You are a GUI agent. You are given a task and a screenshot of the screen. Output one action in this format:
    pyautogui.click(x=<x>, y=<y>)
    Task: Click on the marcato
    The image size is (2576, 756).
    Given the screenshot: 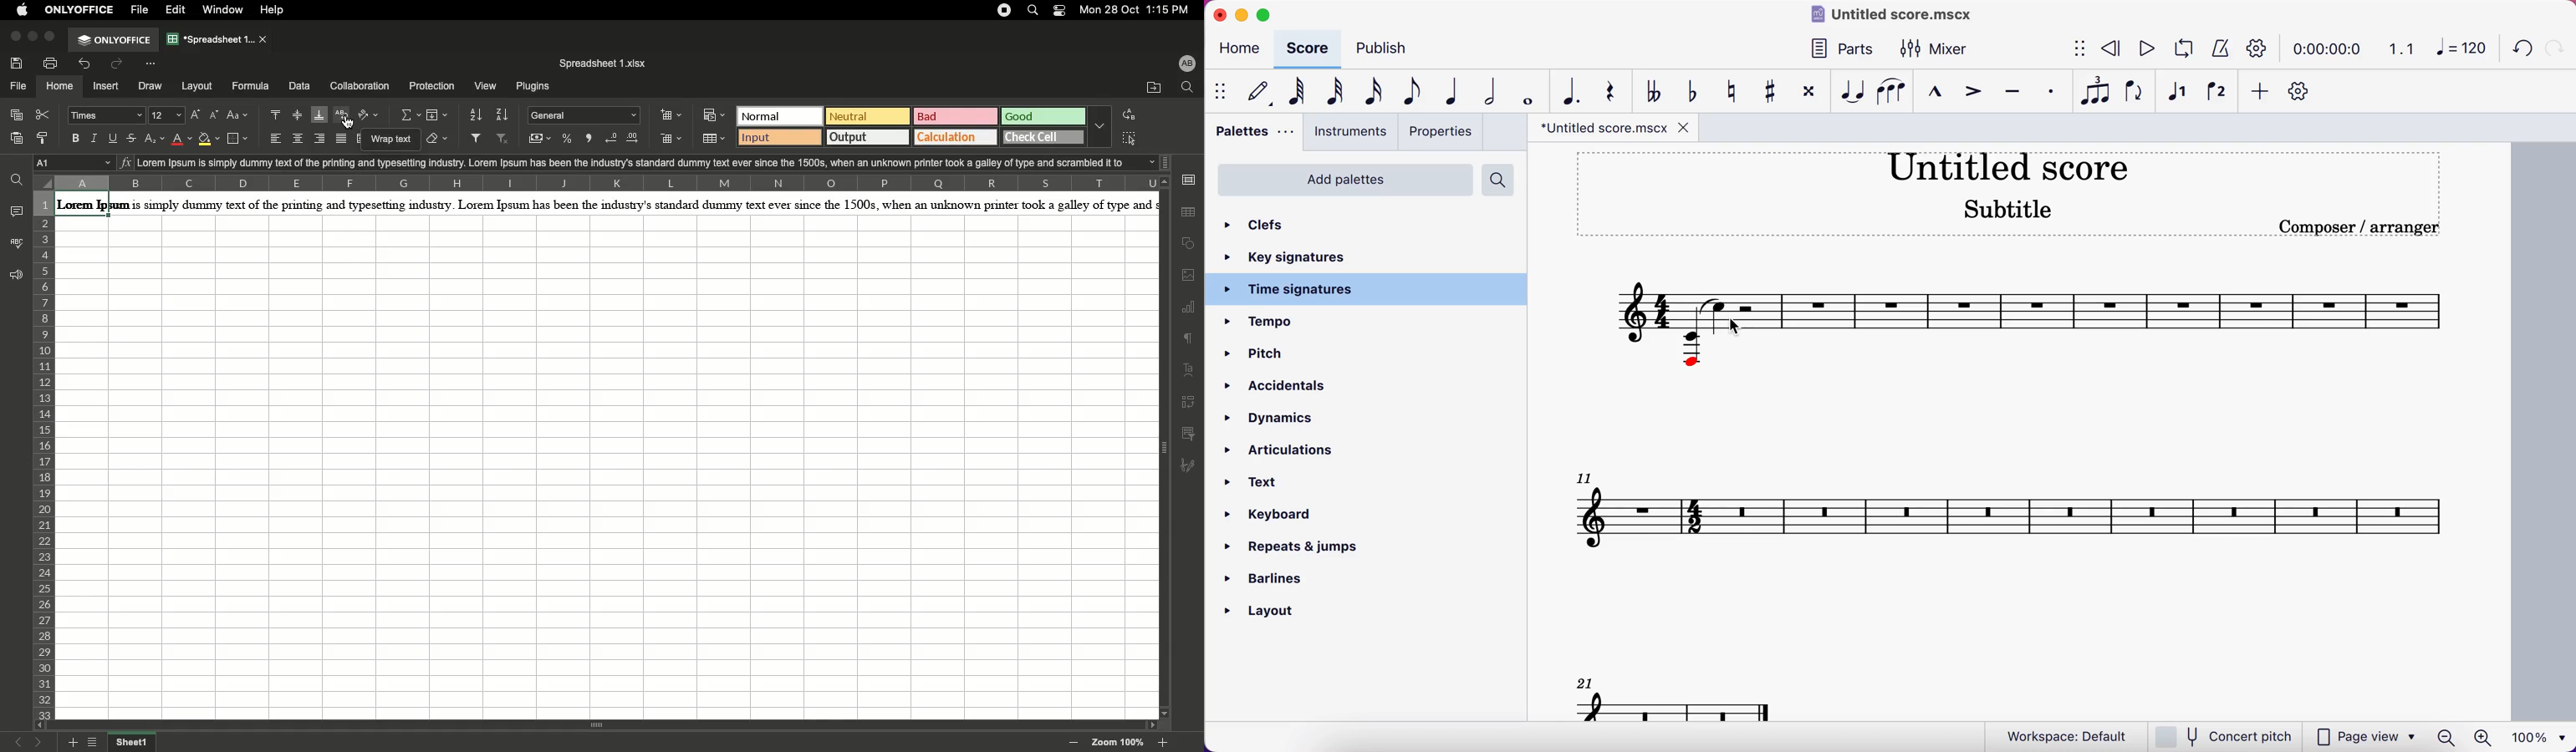 What is the action you would take?
    pyautogui.click(x=1933, y=94)
    